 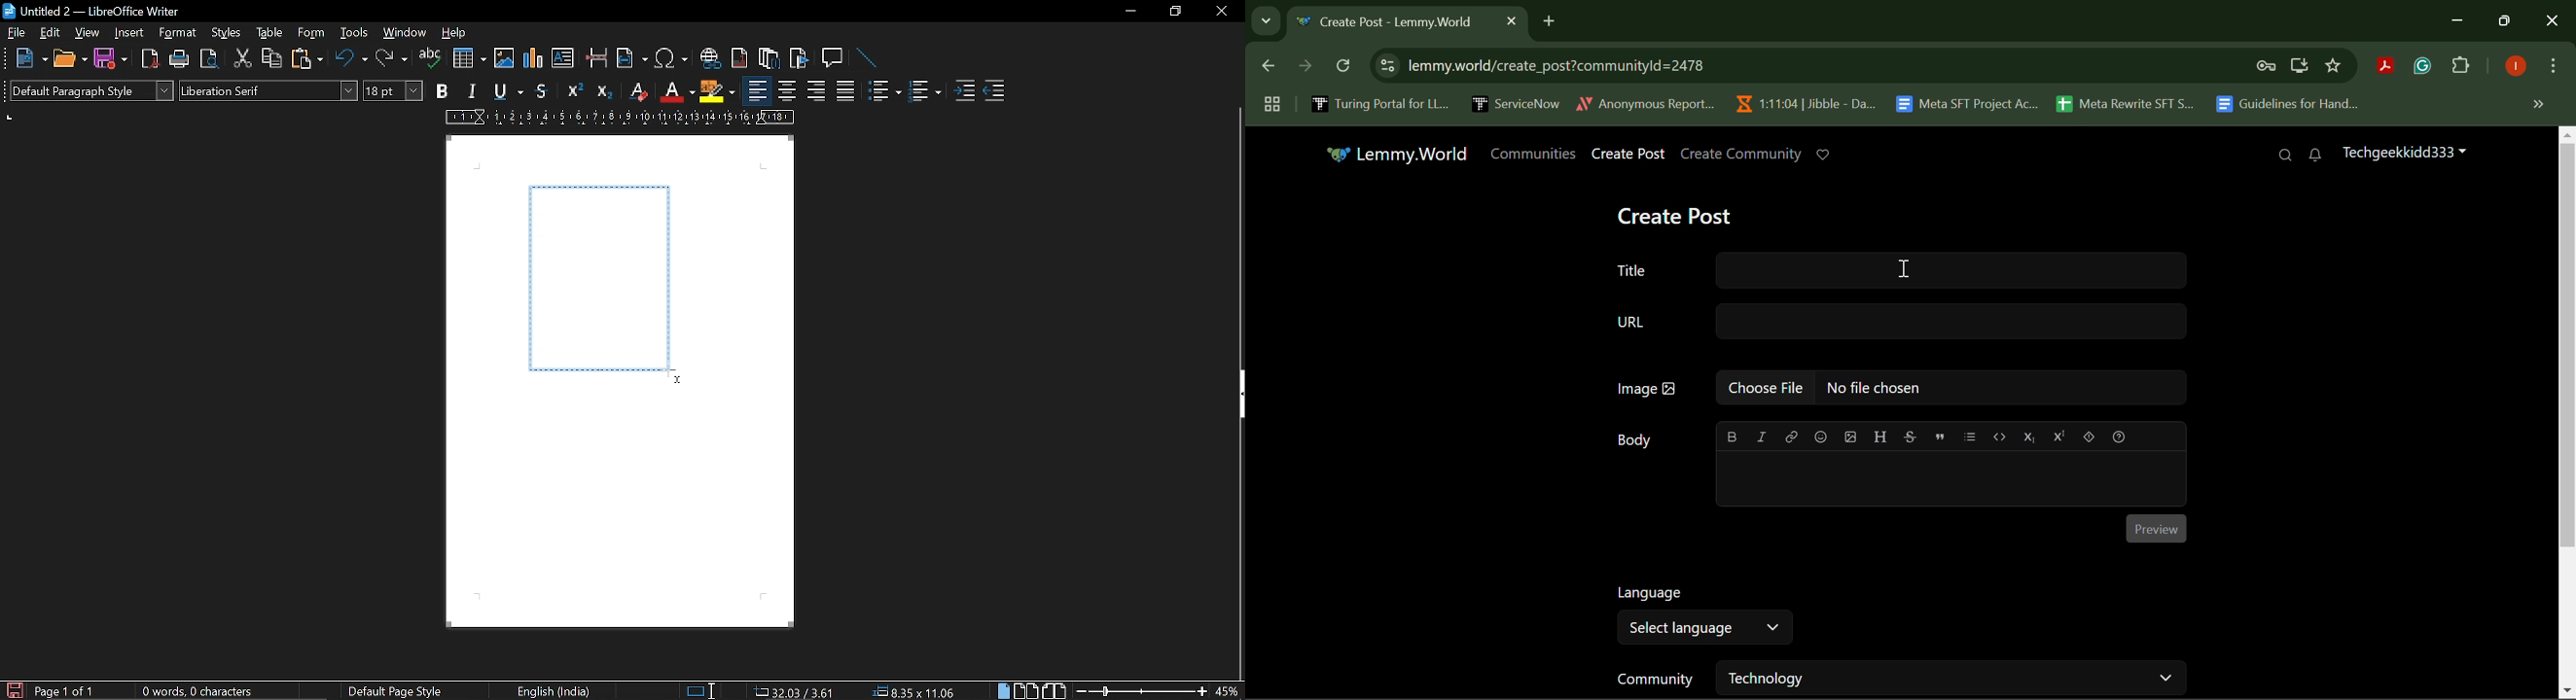 I want to click on toggle unordered list, so click(x=883, y=91).